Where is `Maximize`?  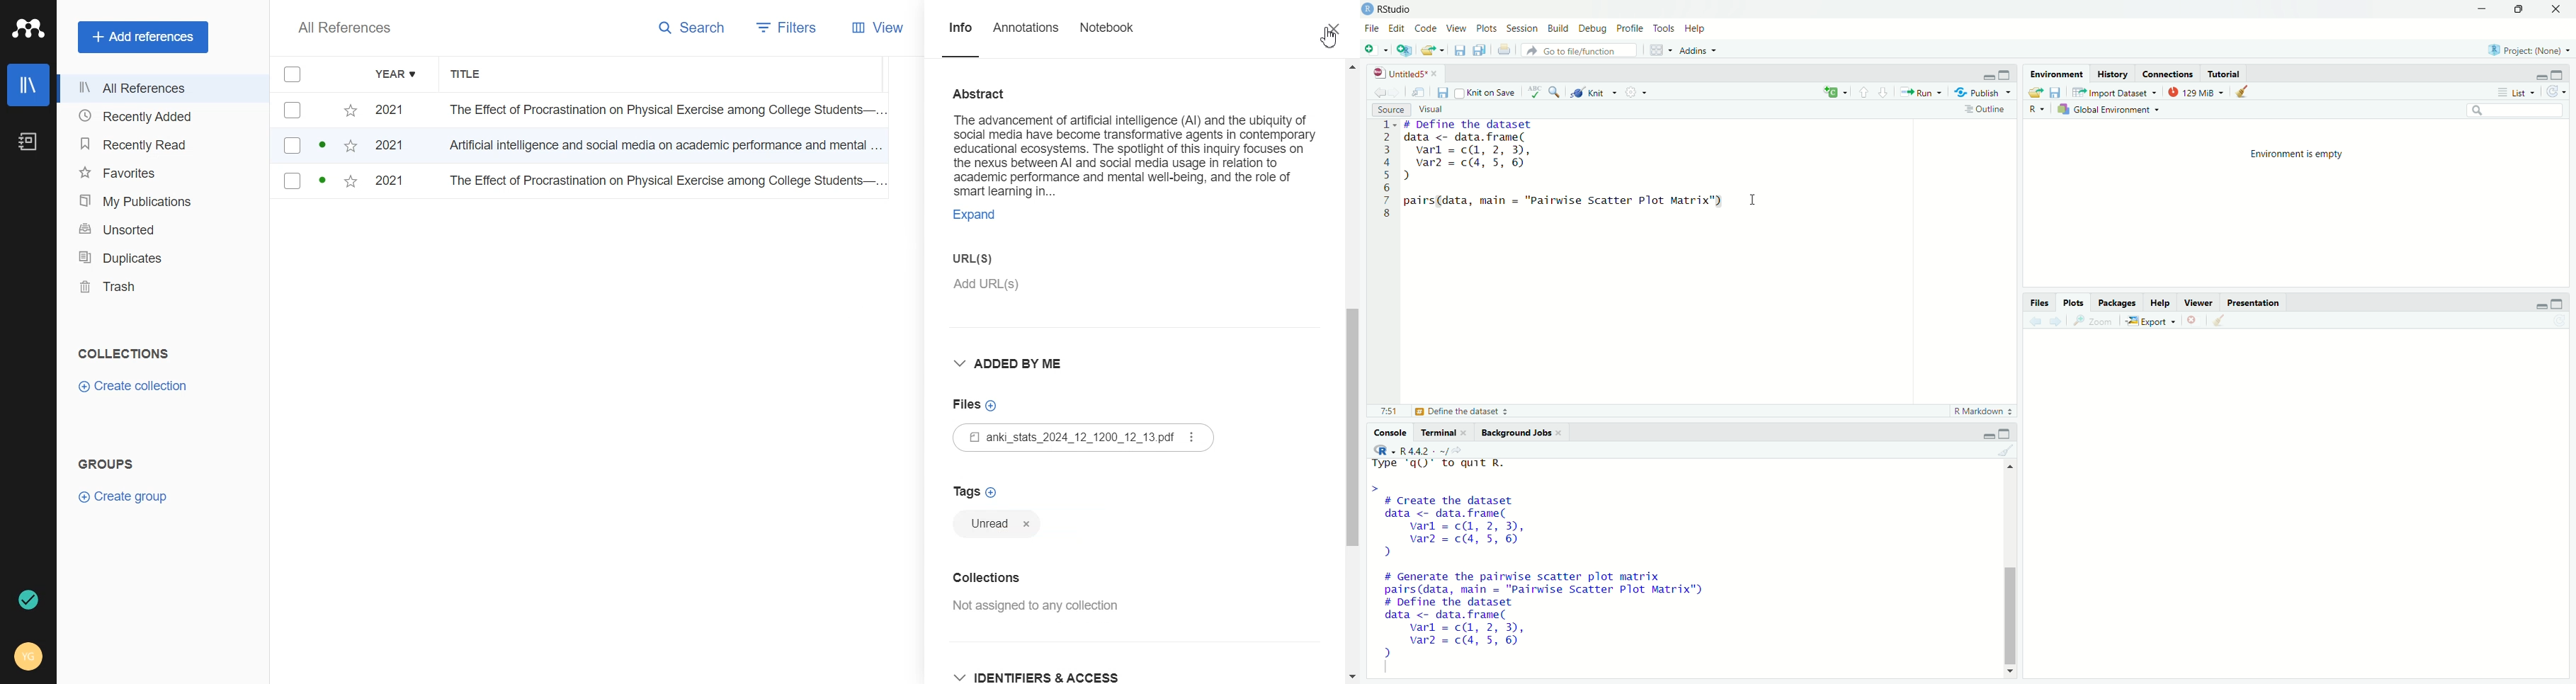
Maximize is located at coordinates (2559, 303).